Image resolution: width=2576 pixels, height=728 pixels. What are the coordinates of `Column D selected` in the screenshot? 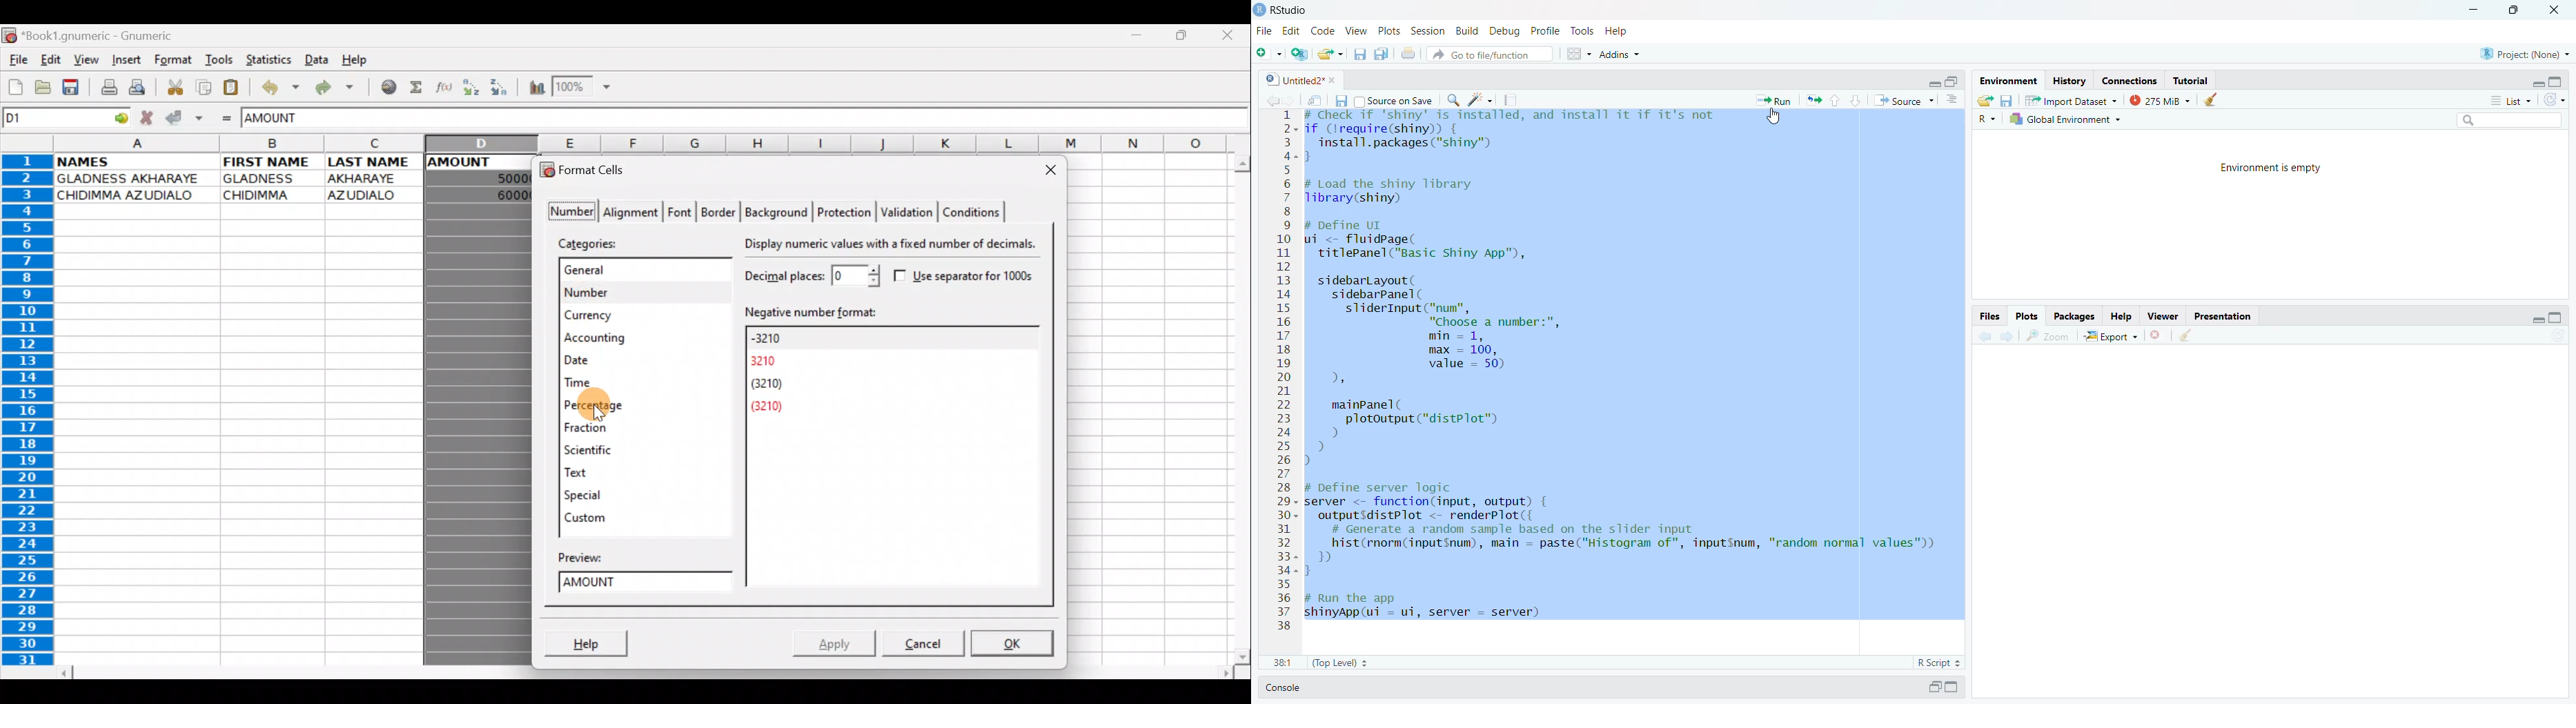 It's located at (476, 431).